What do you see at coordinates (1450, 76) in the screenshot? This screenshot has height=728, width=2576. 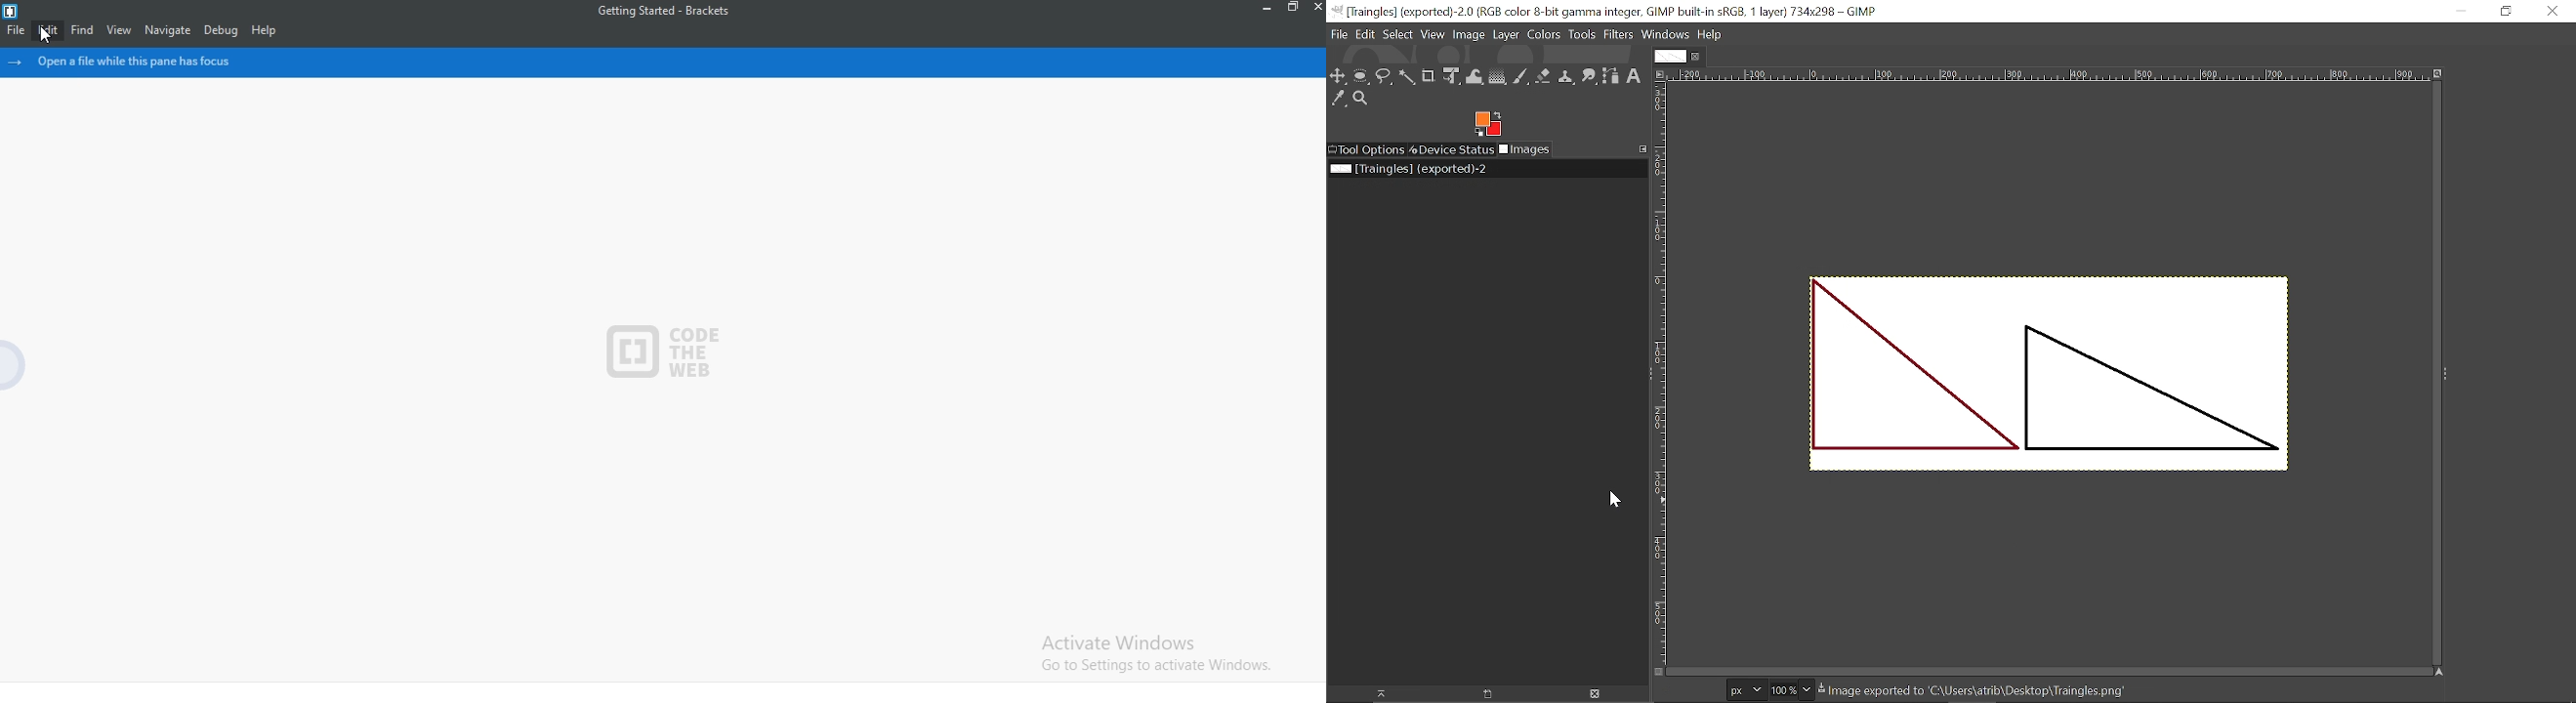 I see `Unified transform tool` at bounding box center [1450, 76].